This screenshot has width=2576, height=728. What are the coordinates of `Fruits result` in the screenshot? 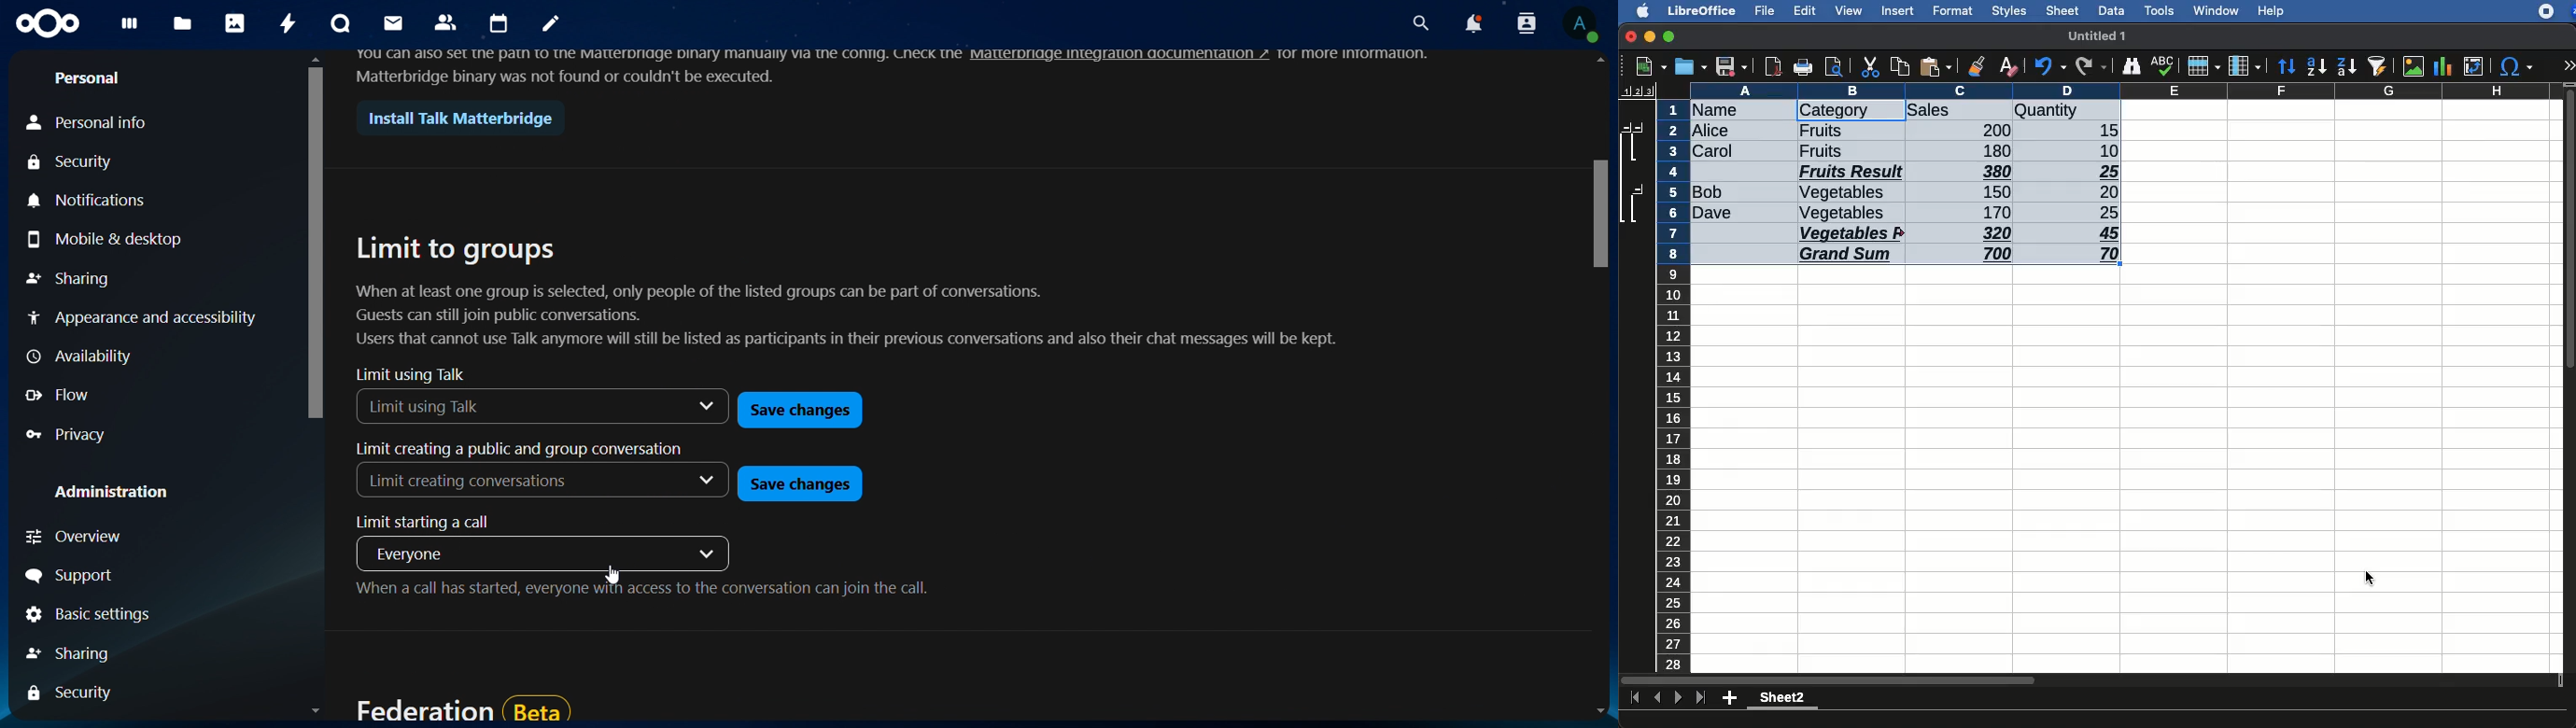 It's located at (1851, 171).